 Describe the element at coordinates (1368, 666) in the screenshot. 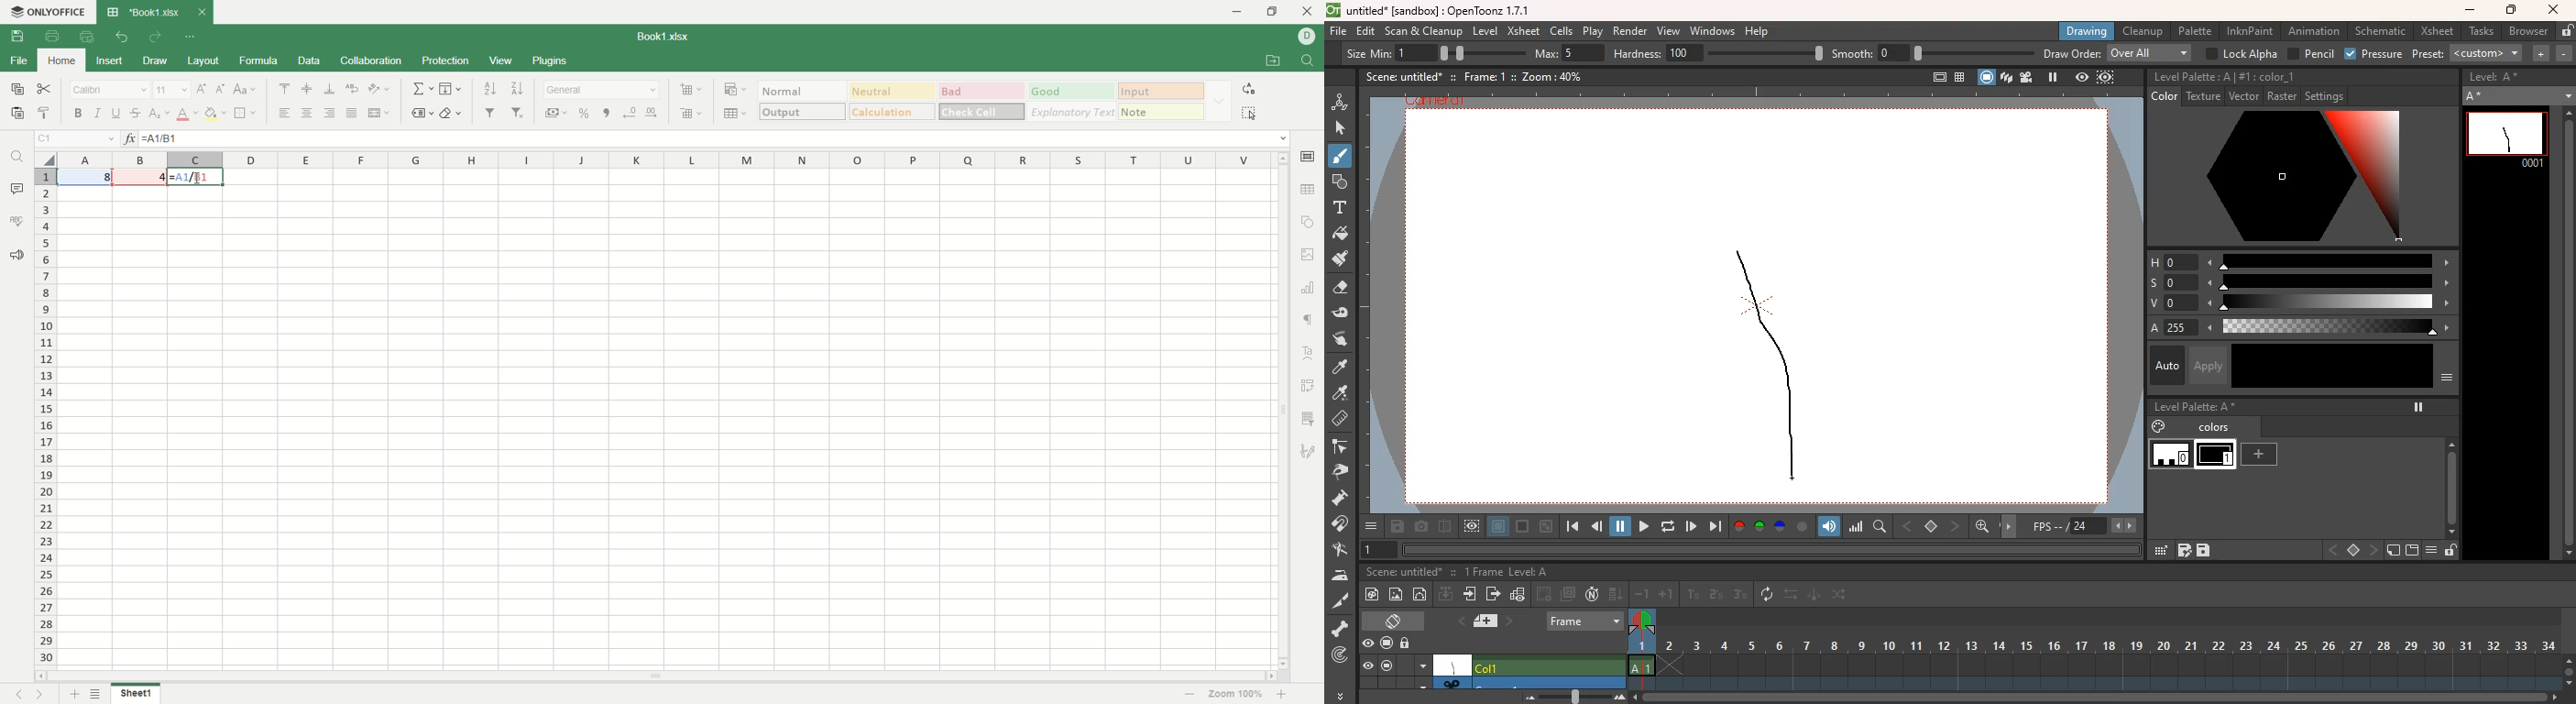

I see `eye` at that location.